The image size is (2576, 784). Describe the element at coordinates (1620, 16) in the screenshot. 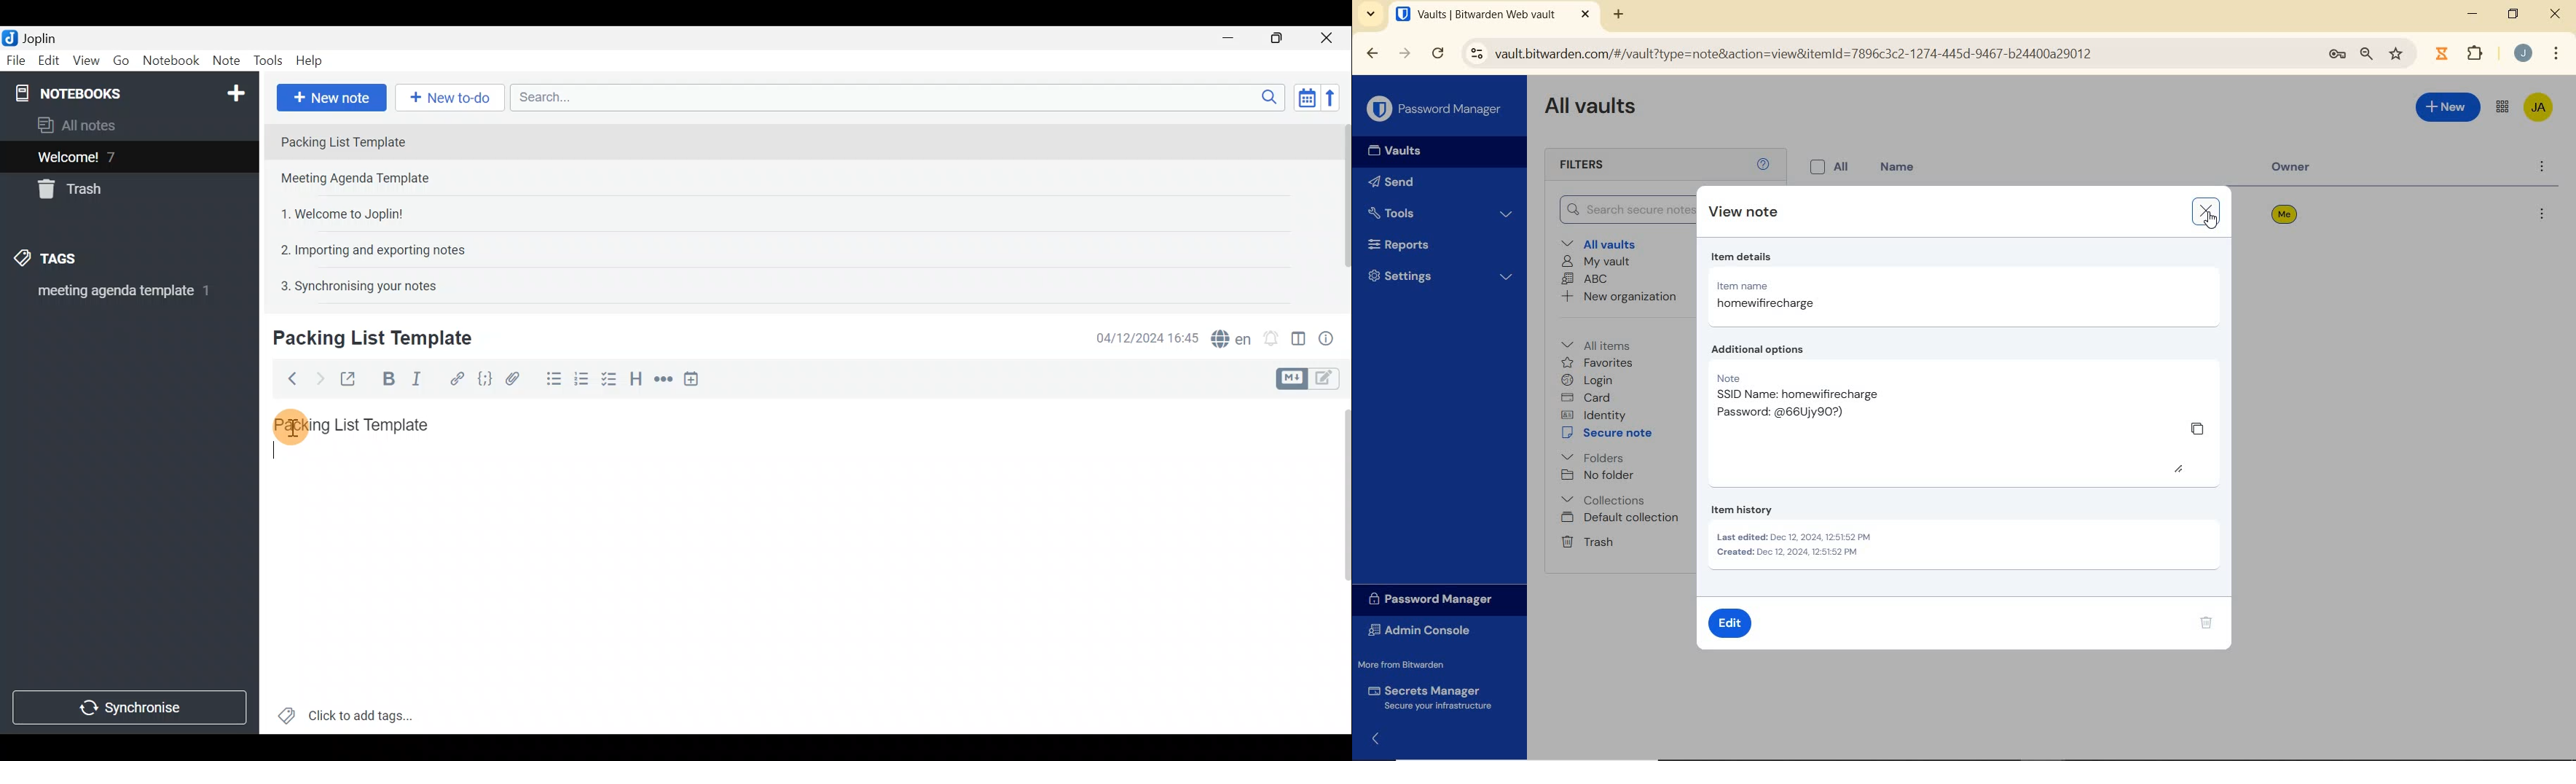

I see `new tab` at that location.